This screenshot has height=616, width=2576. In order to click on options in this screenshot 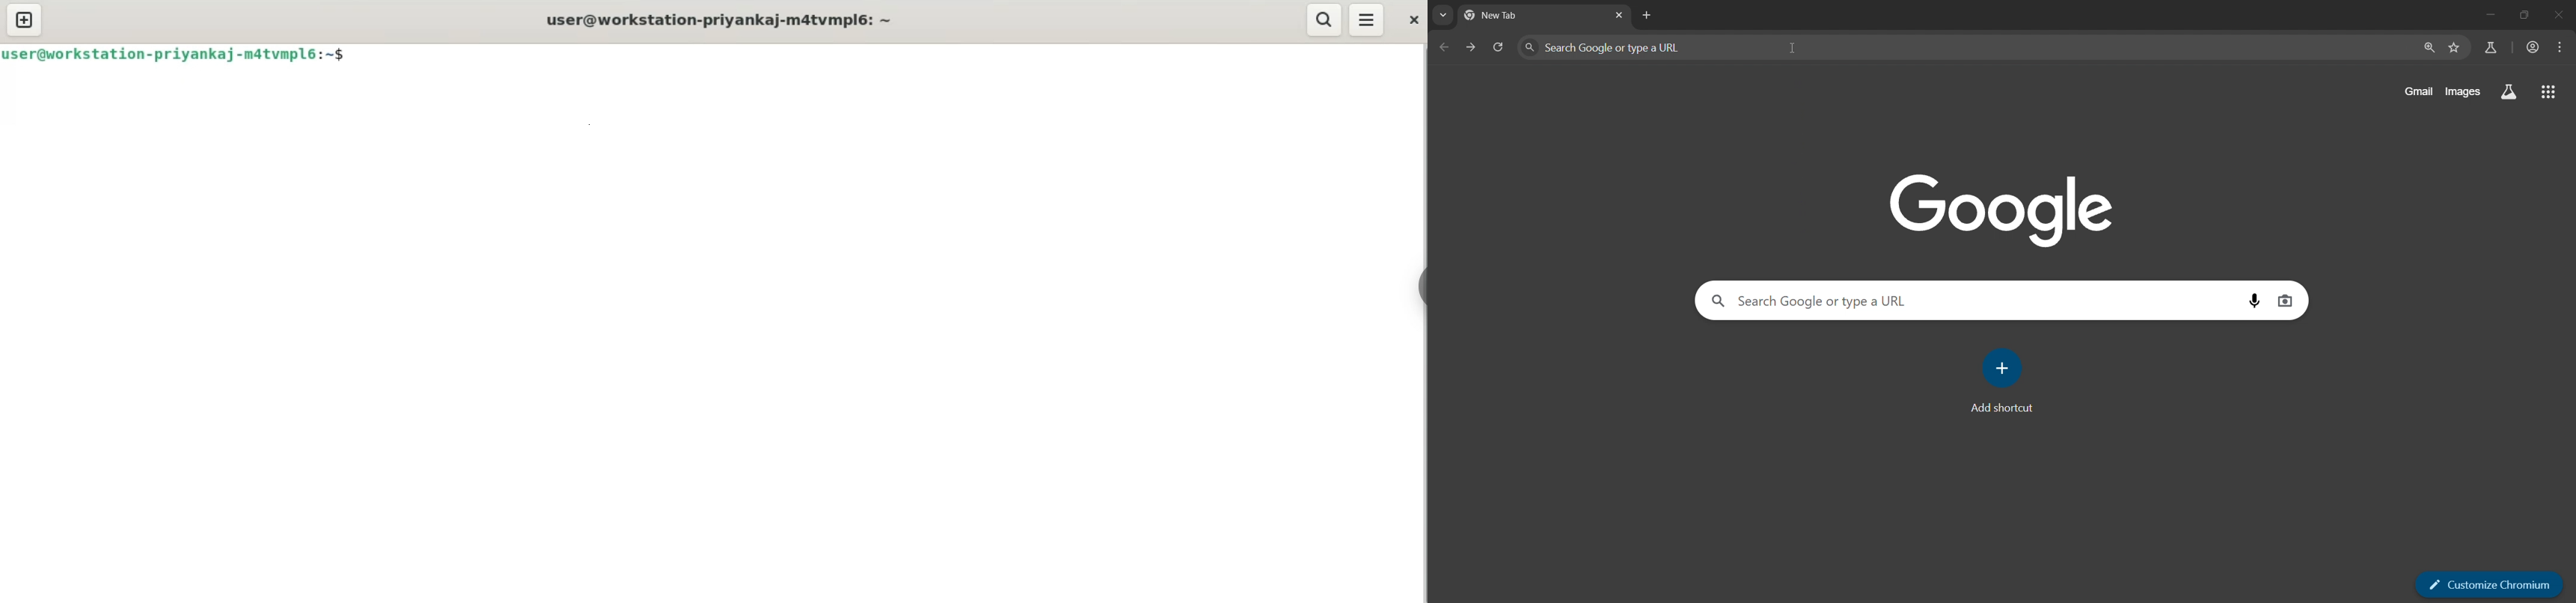, I will do `click(2559, 47)`.